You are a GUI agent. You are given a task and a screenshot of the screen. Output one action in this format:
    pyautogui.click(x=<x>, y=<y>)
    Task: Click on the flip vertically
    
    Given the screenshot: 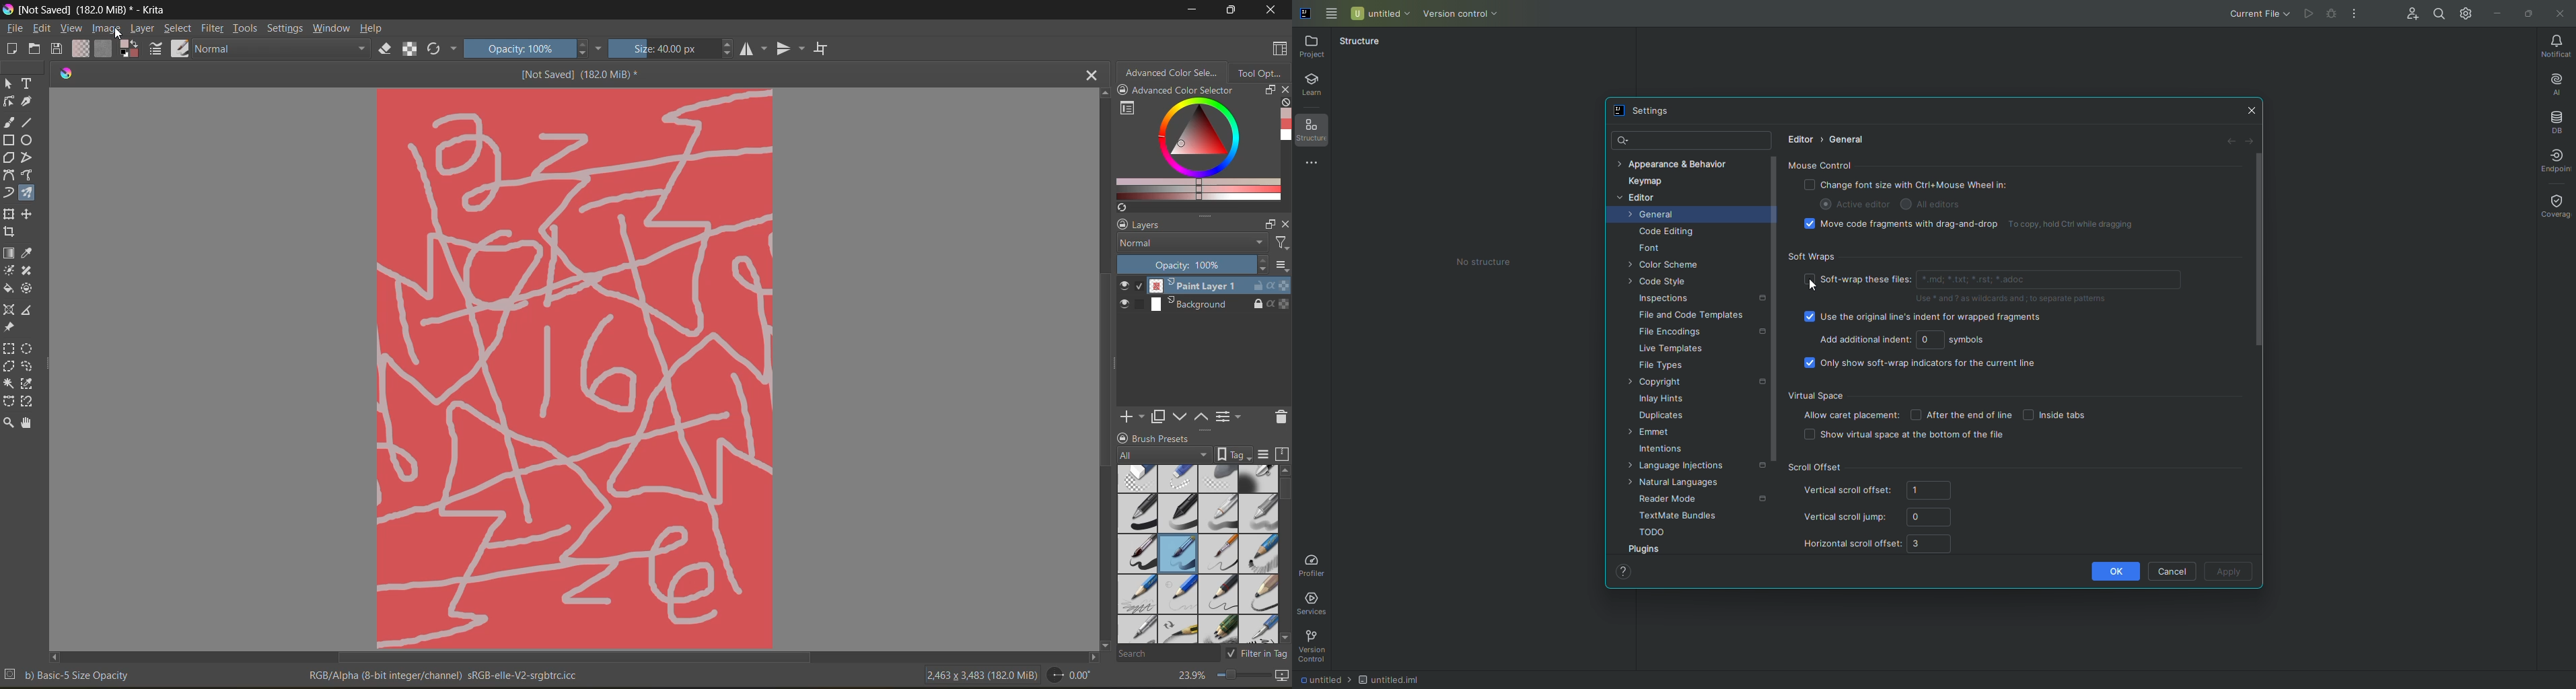 What is the action you would take?
    pyautogui.click(x=791, y=48)
    